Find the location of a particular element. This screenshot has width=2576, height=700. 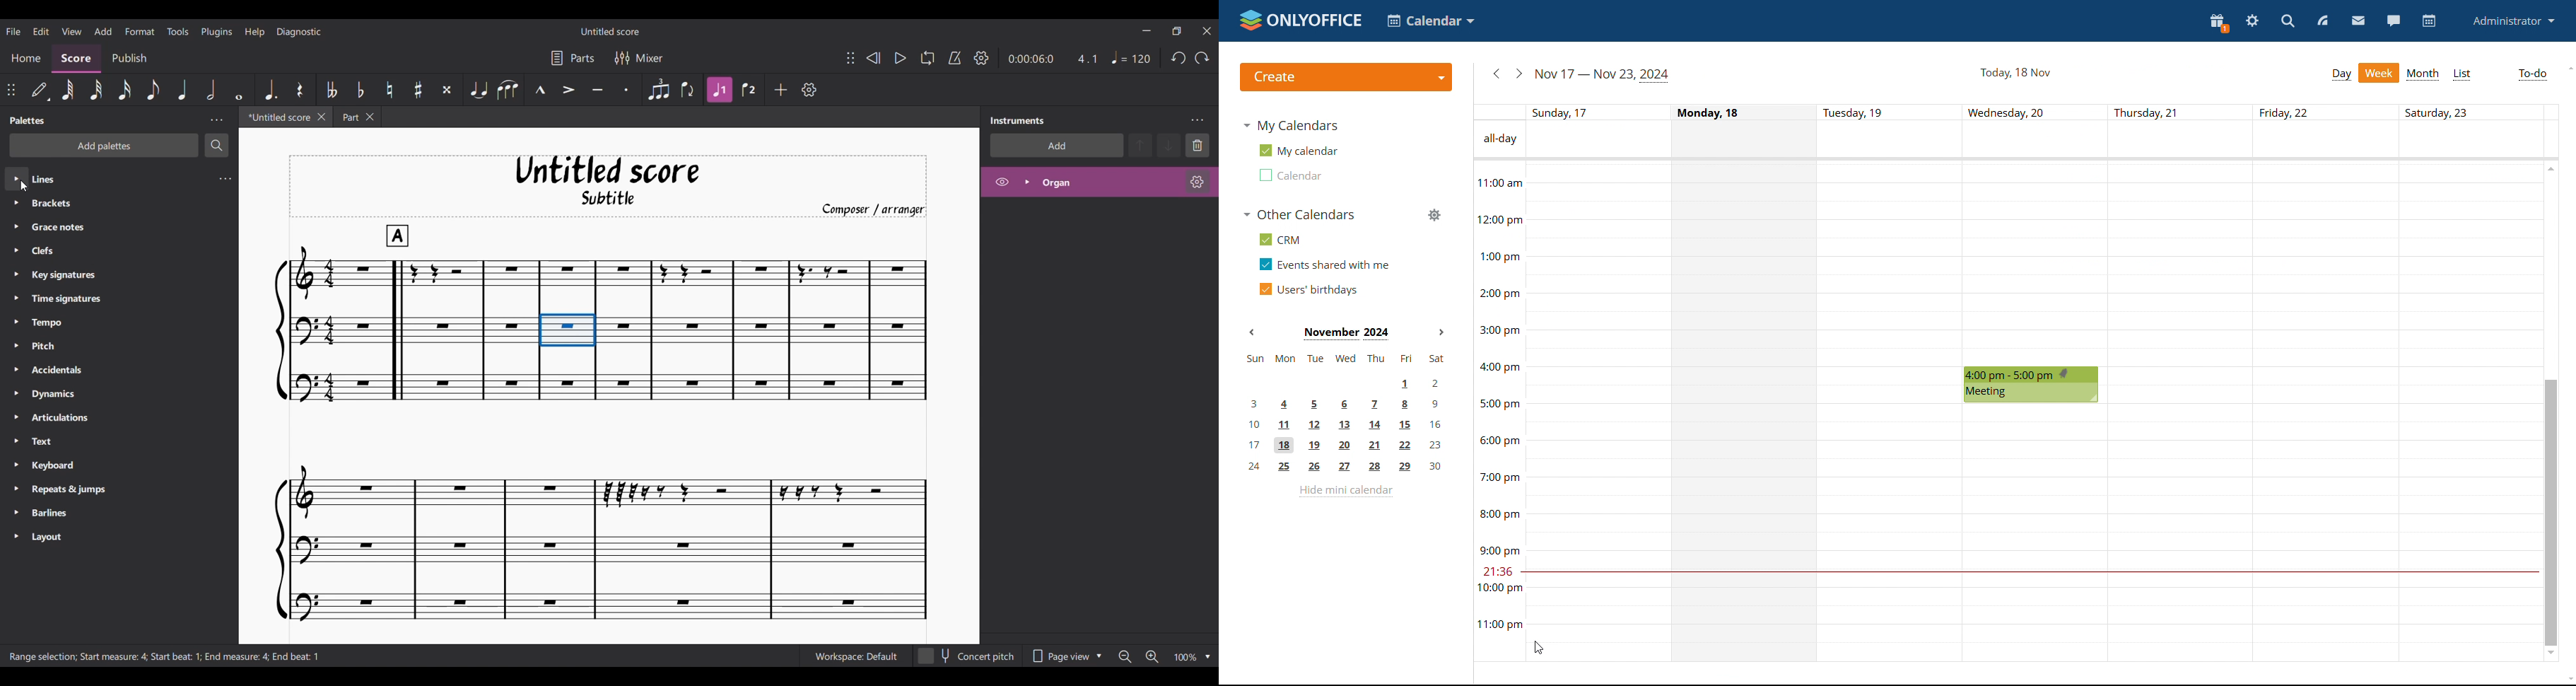

Mixer settings is located at coordinates (639, 57).